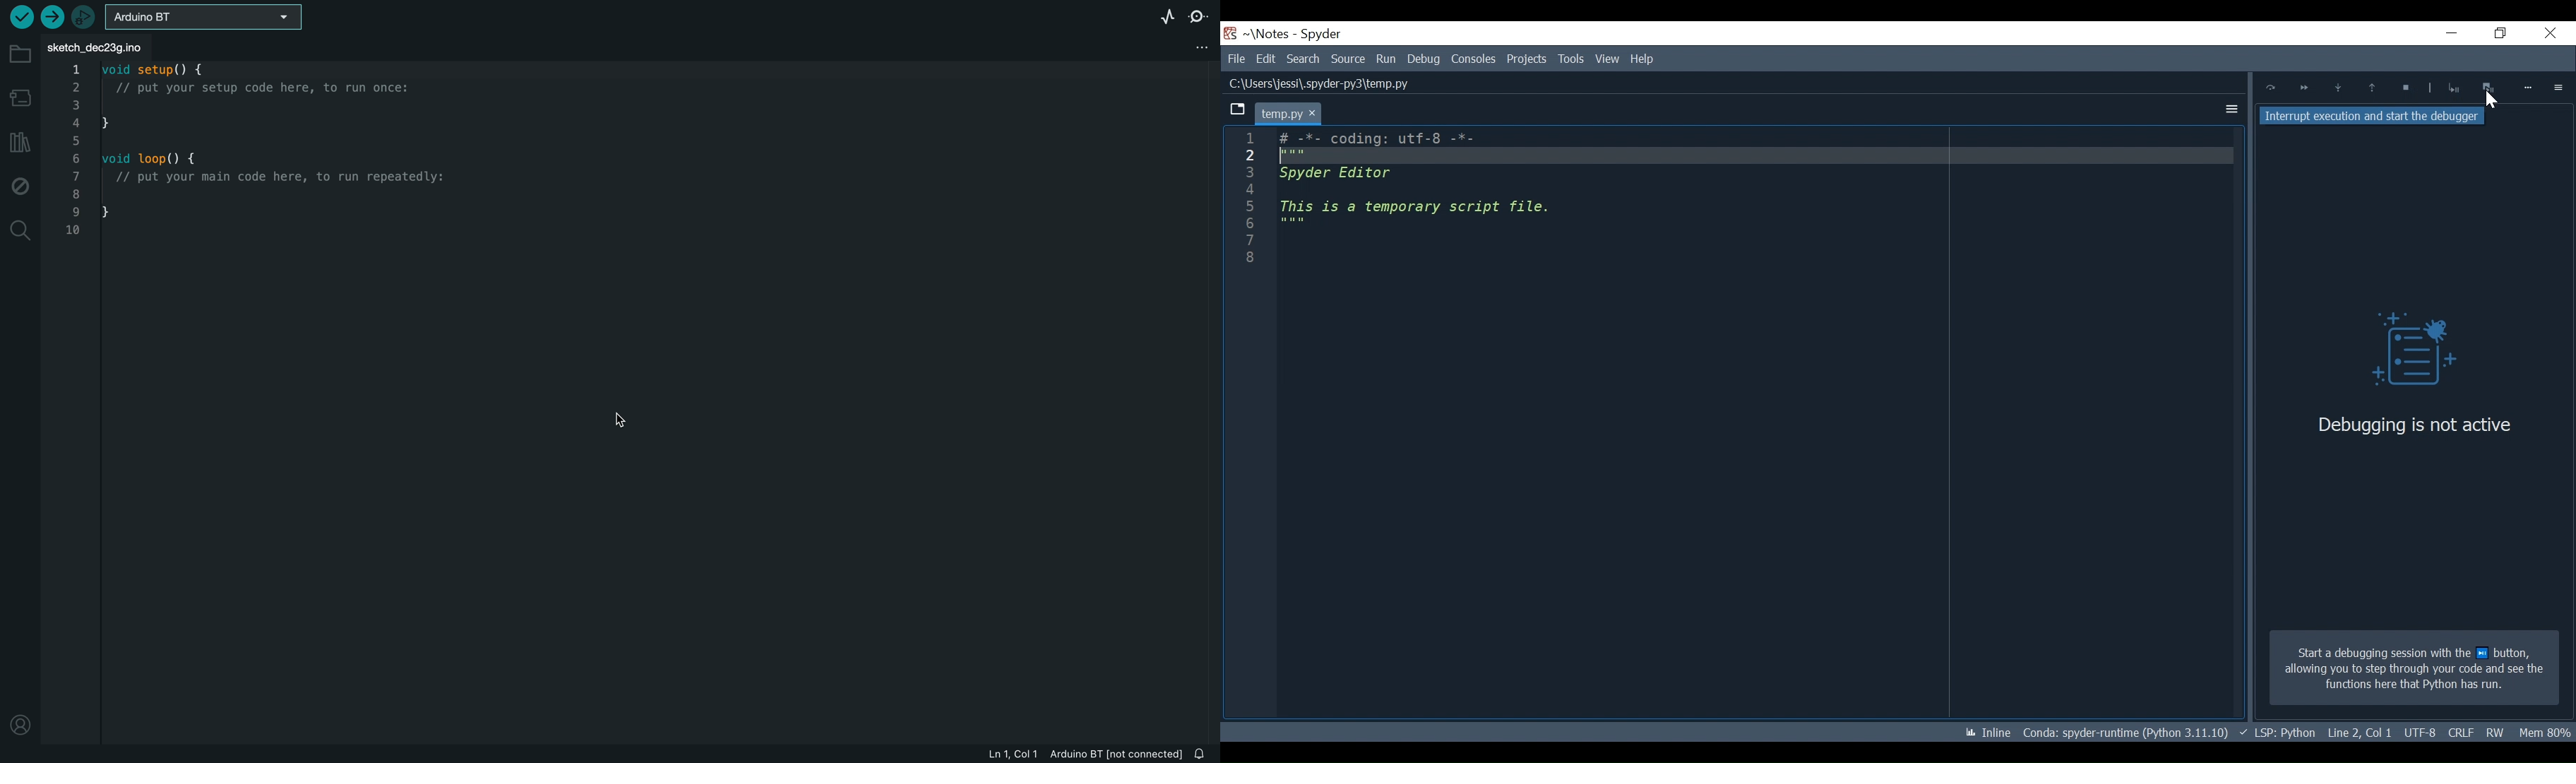  Describe the element at coordinates (2487, 87) in the screenshot. I see `Interrupt execution and start the debugger` at that location.